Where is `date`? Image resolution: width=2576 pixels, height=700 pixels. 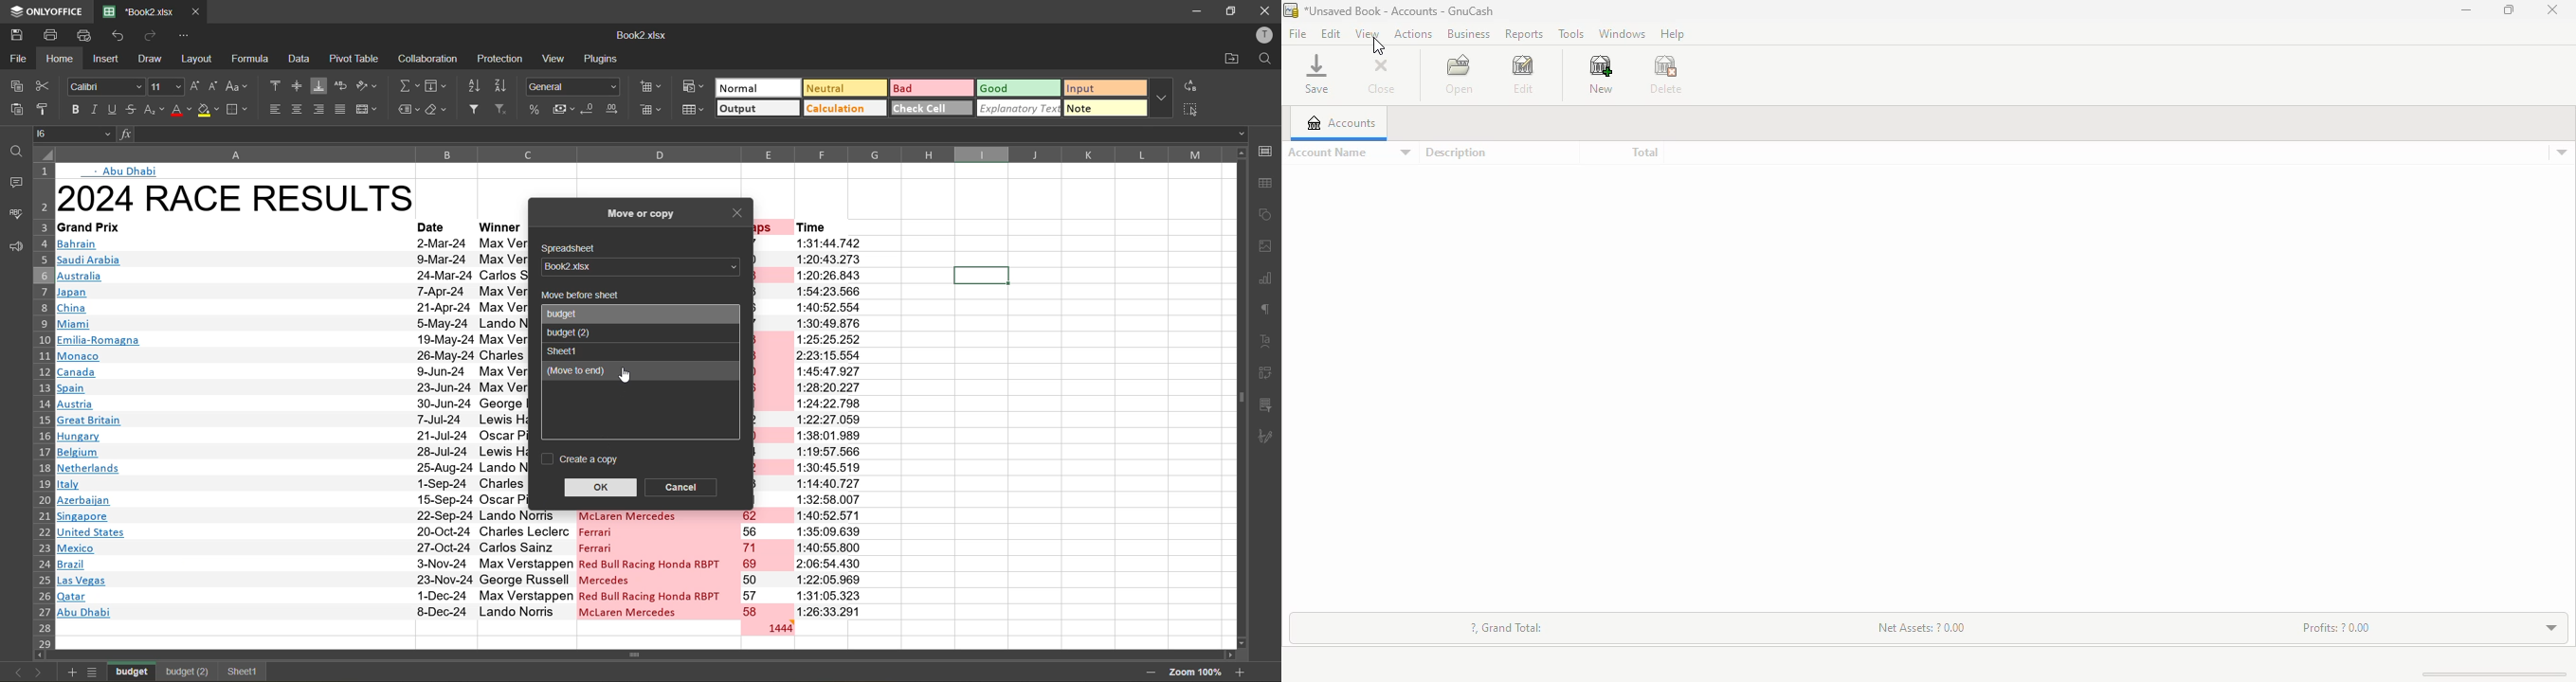
date is located at coordinates (435, 226).